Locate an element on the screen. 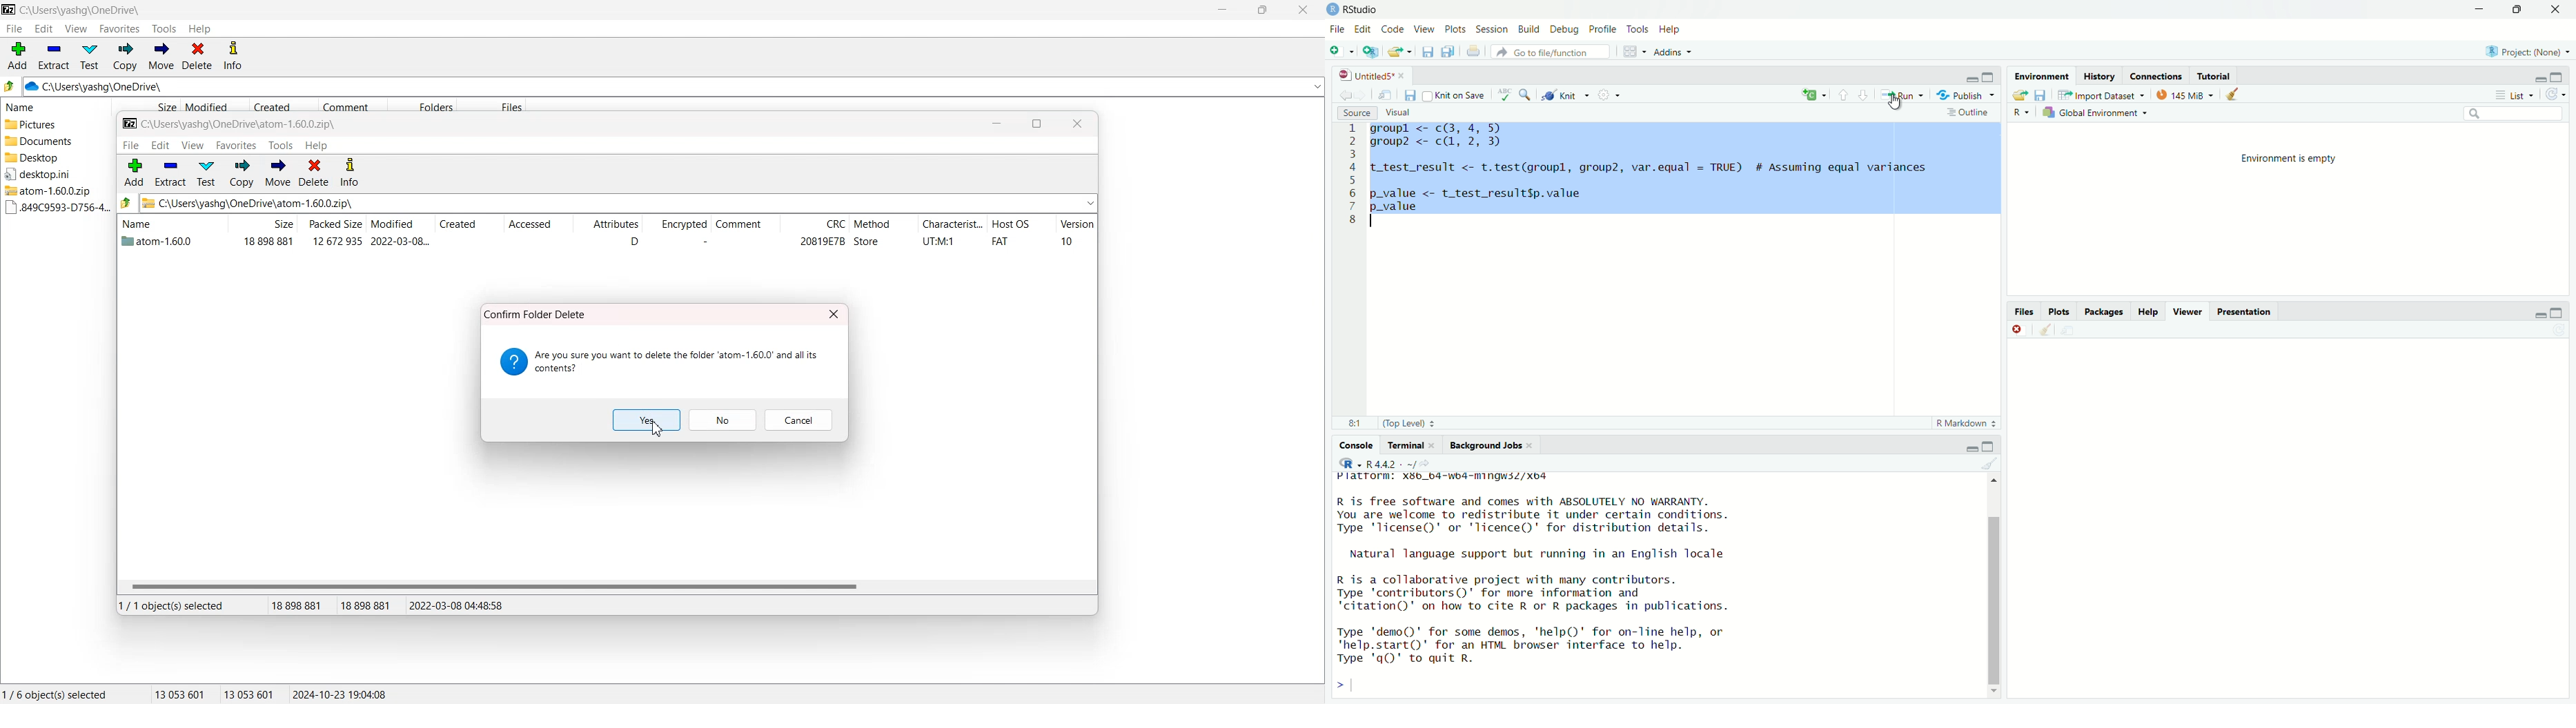 The width and height of the screenshot is (2576, 728). go back is located at coordinates (1350, 93).